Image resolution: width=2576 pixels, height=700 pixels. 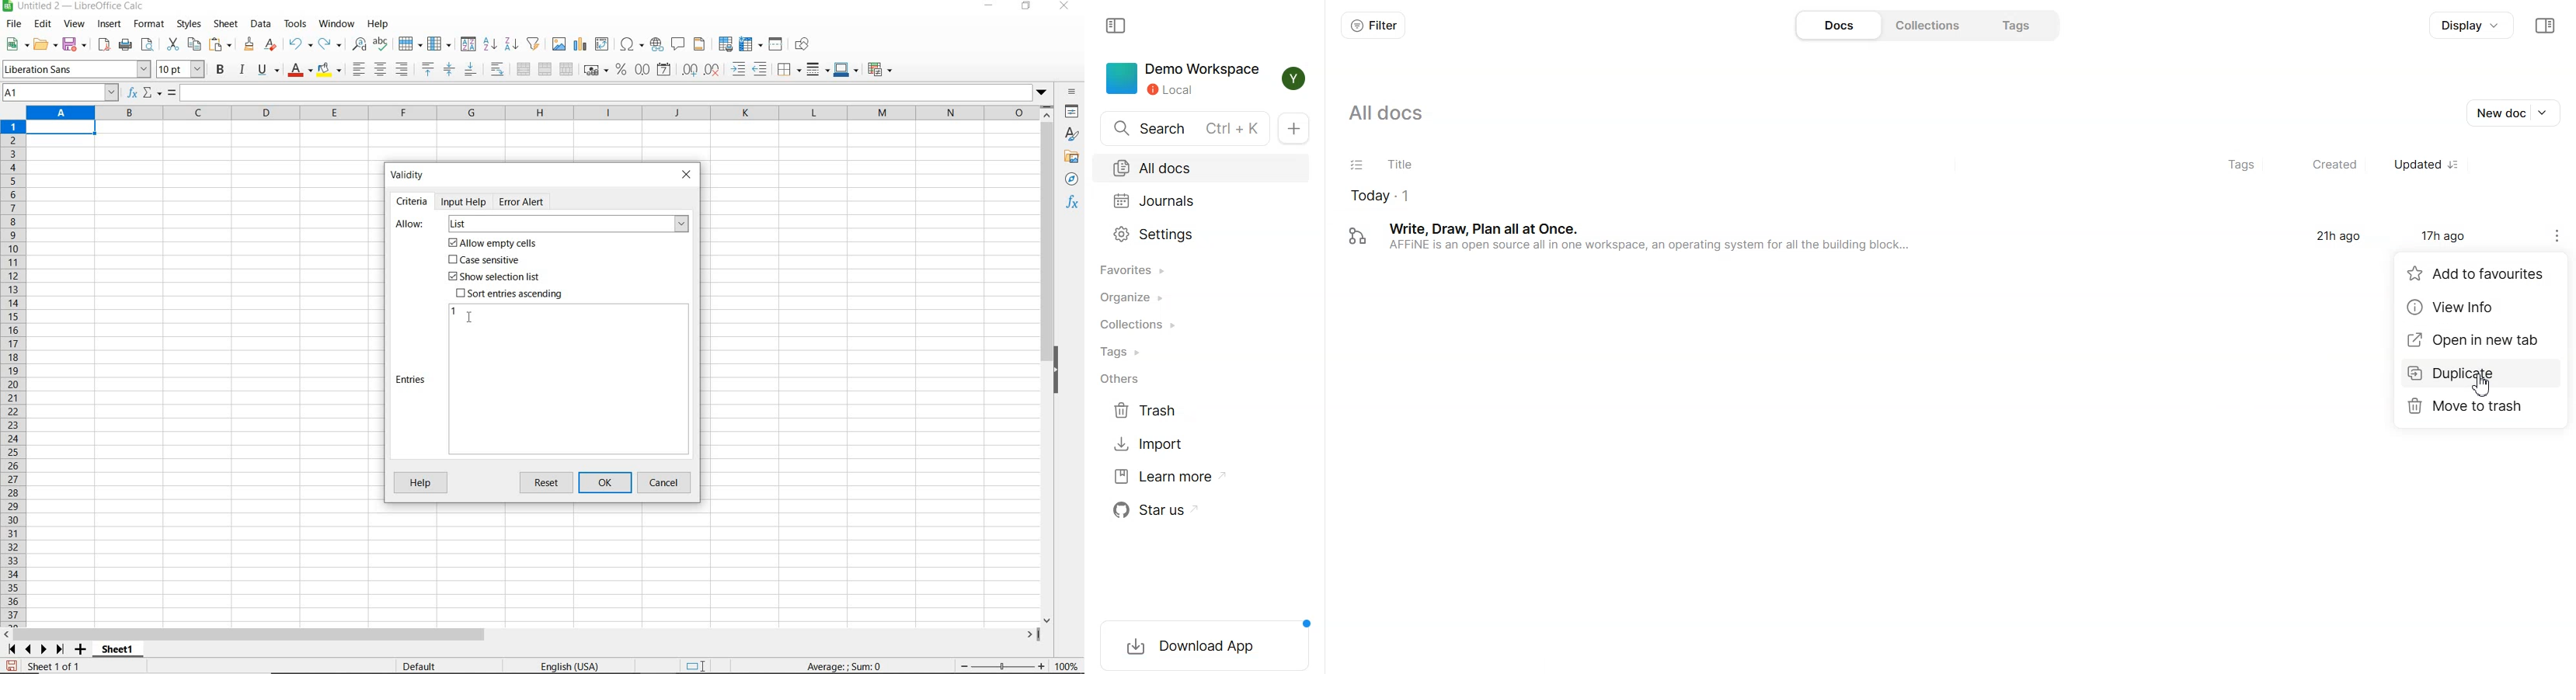 I want to click on todays document, so click(x=1386, y=196).